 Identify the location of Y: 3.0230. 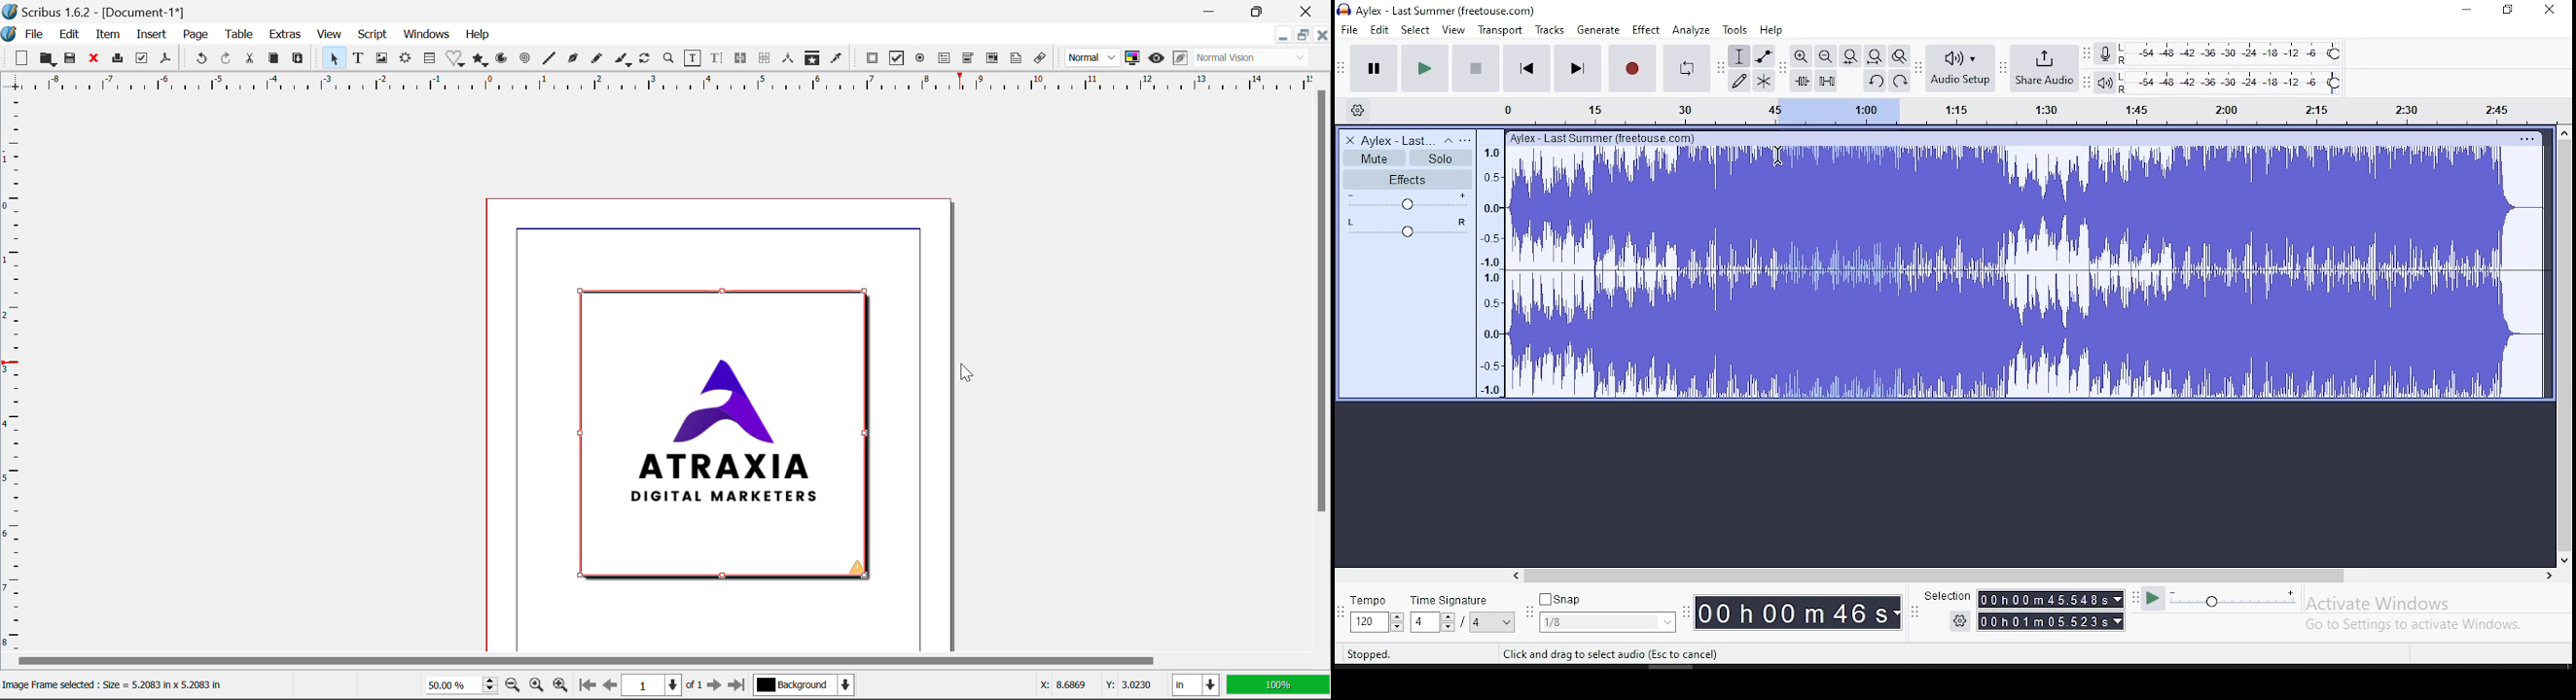
(1129, 686).